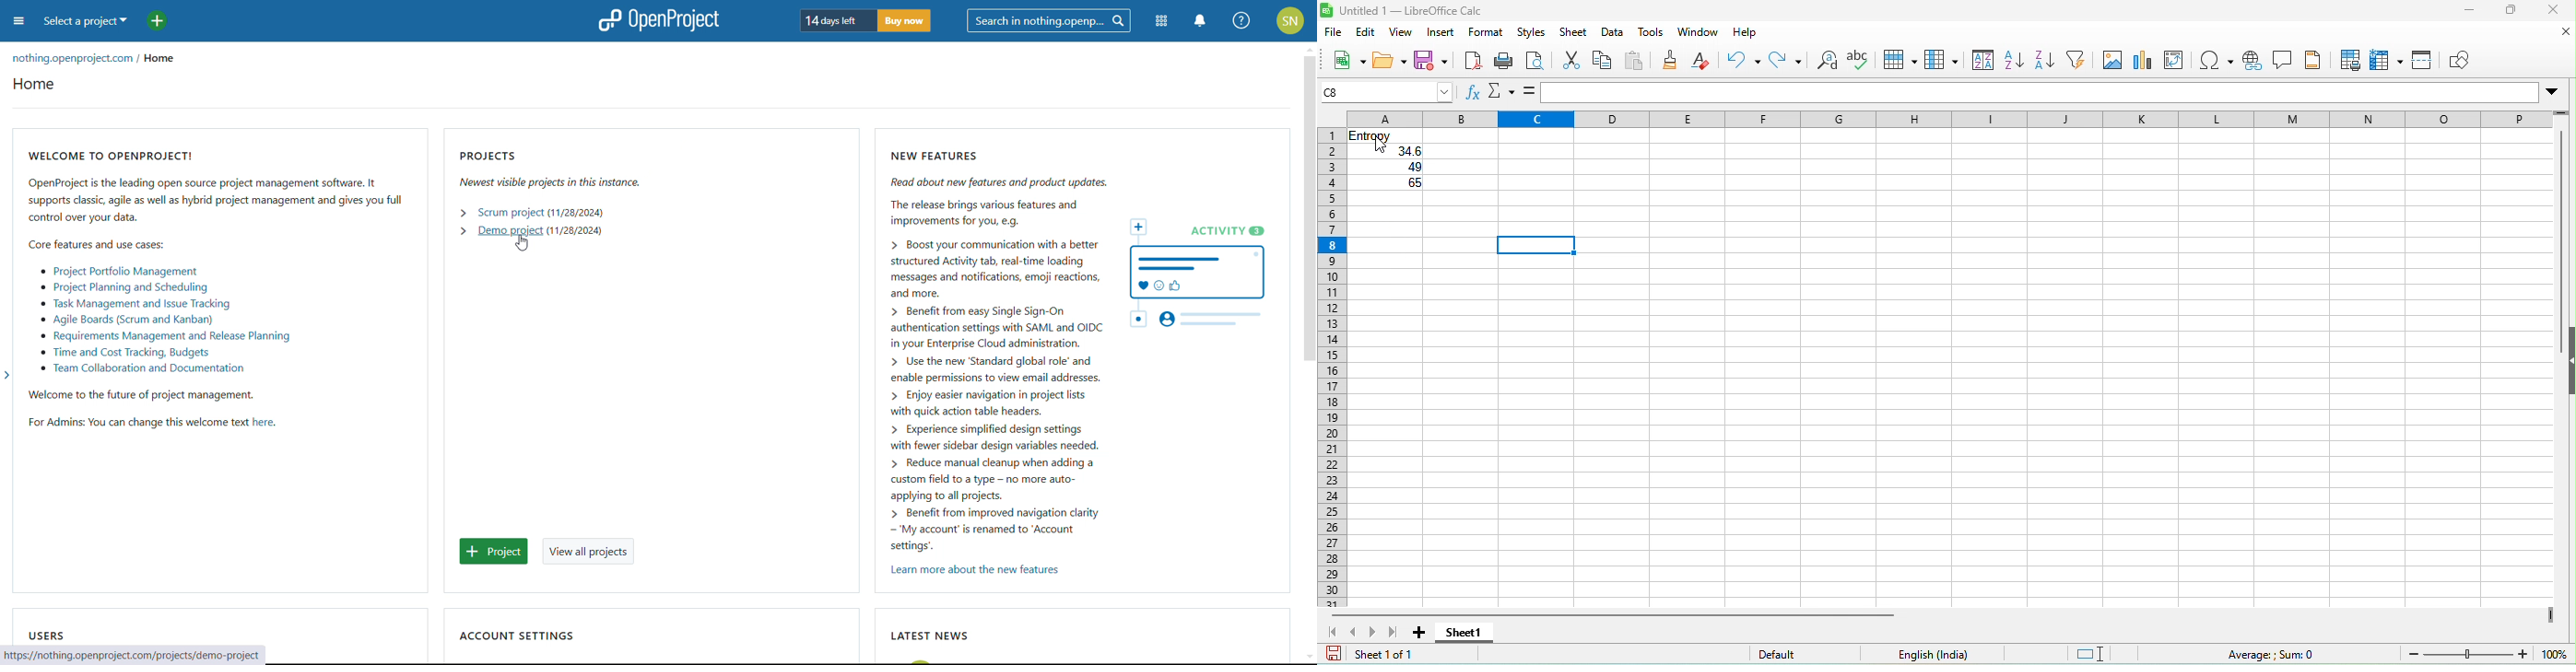  I want to click on spelling, so click(1860, 62).